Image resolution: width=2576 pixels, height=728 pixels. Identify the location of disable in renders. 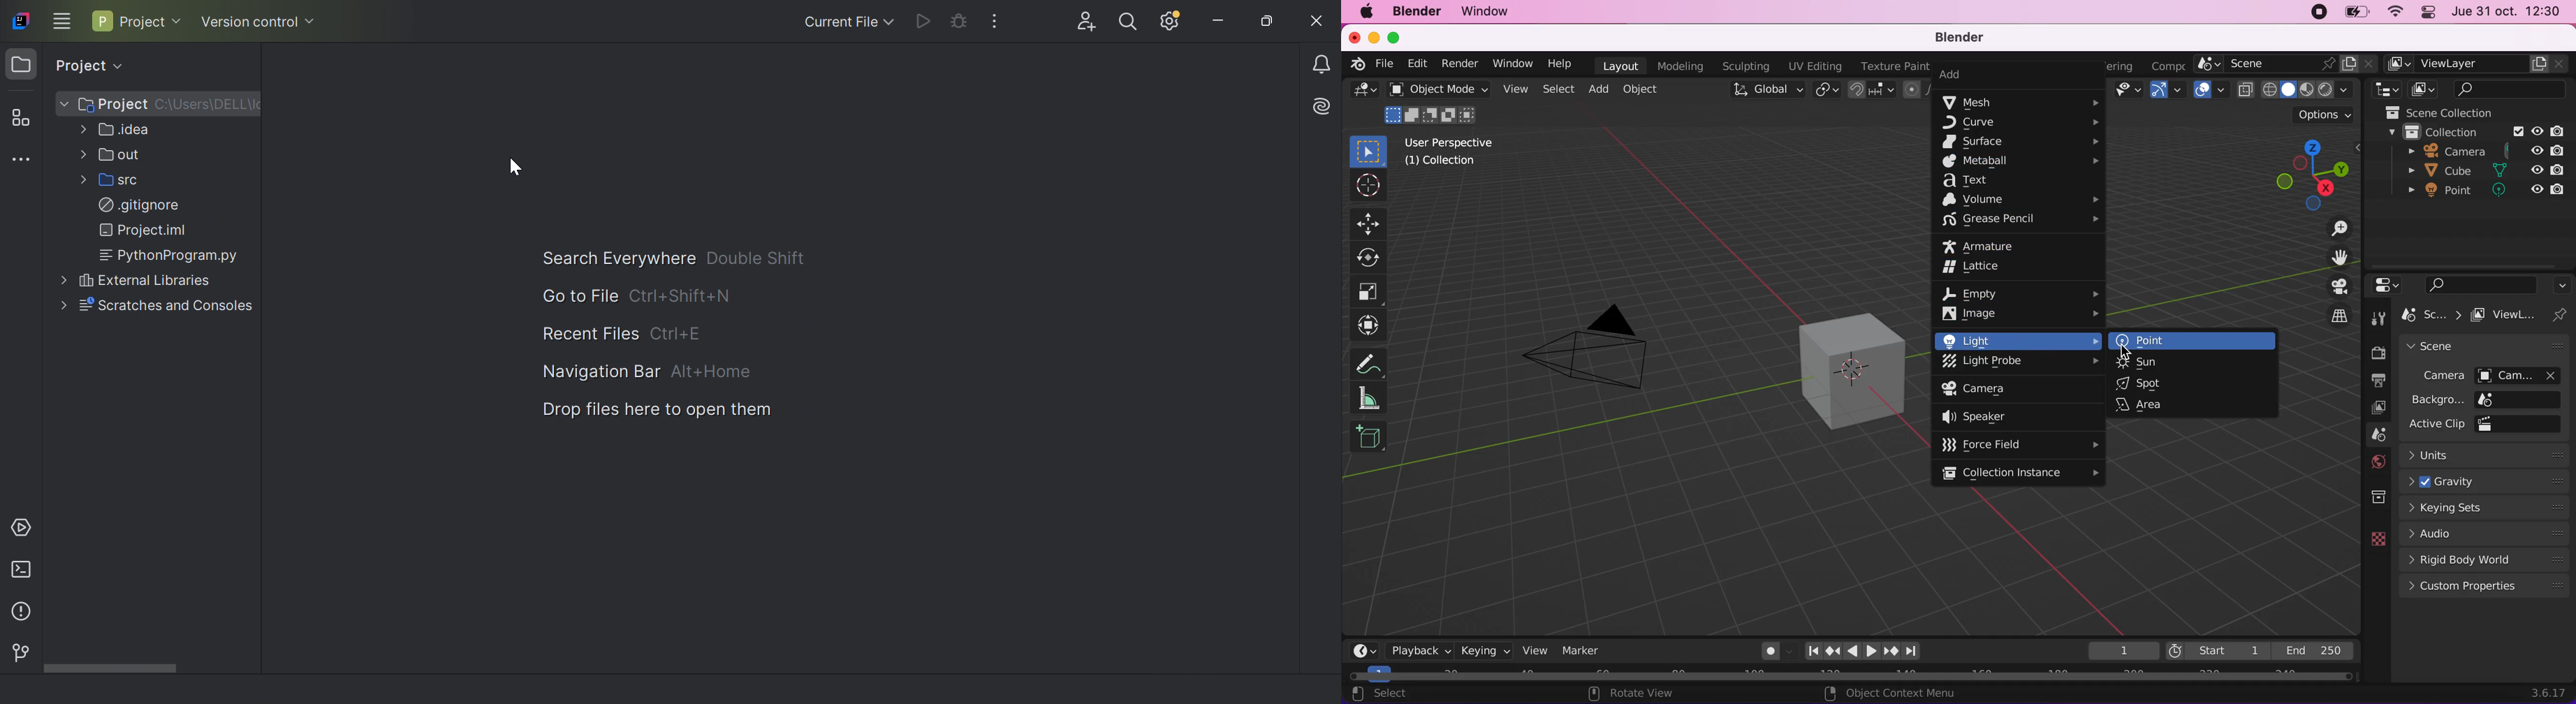
(2559, 152).